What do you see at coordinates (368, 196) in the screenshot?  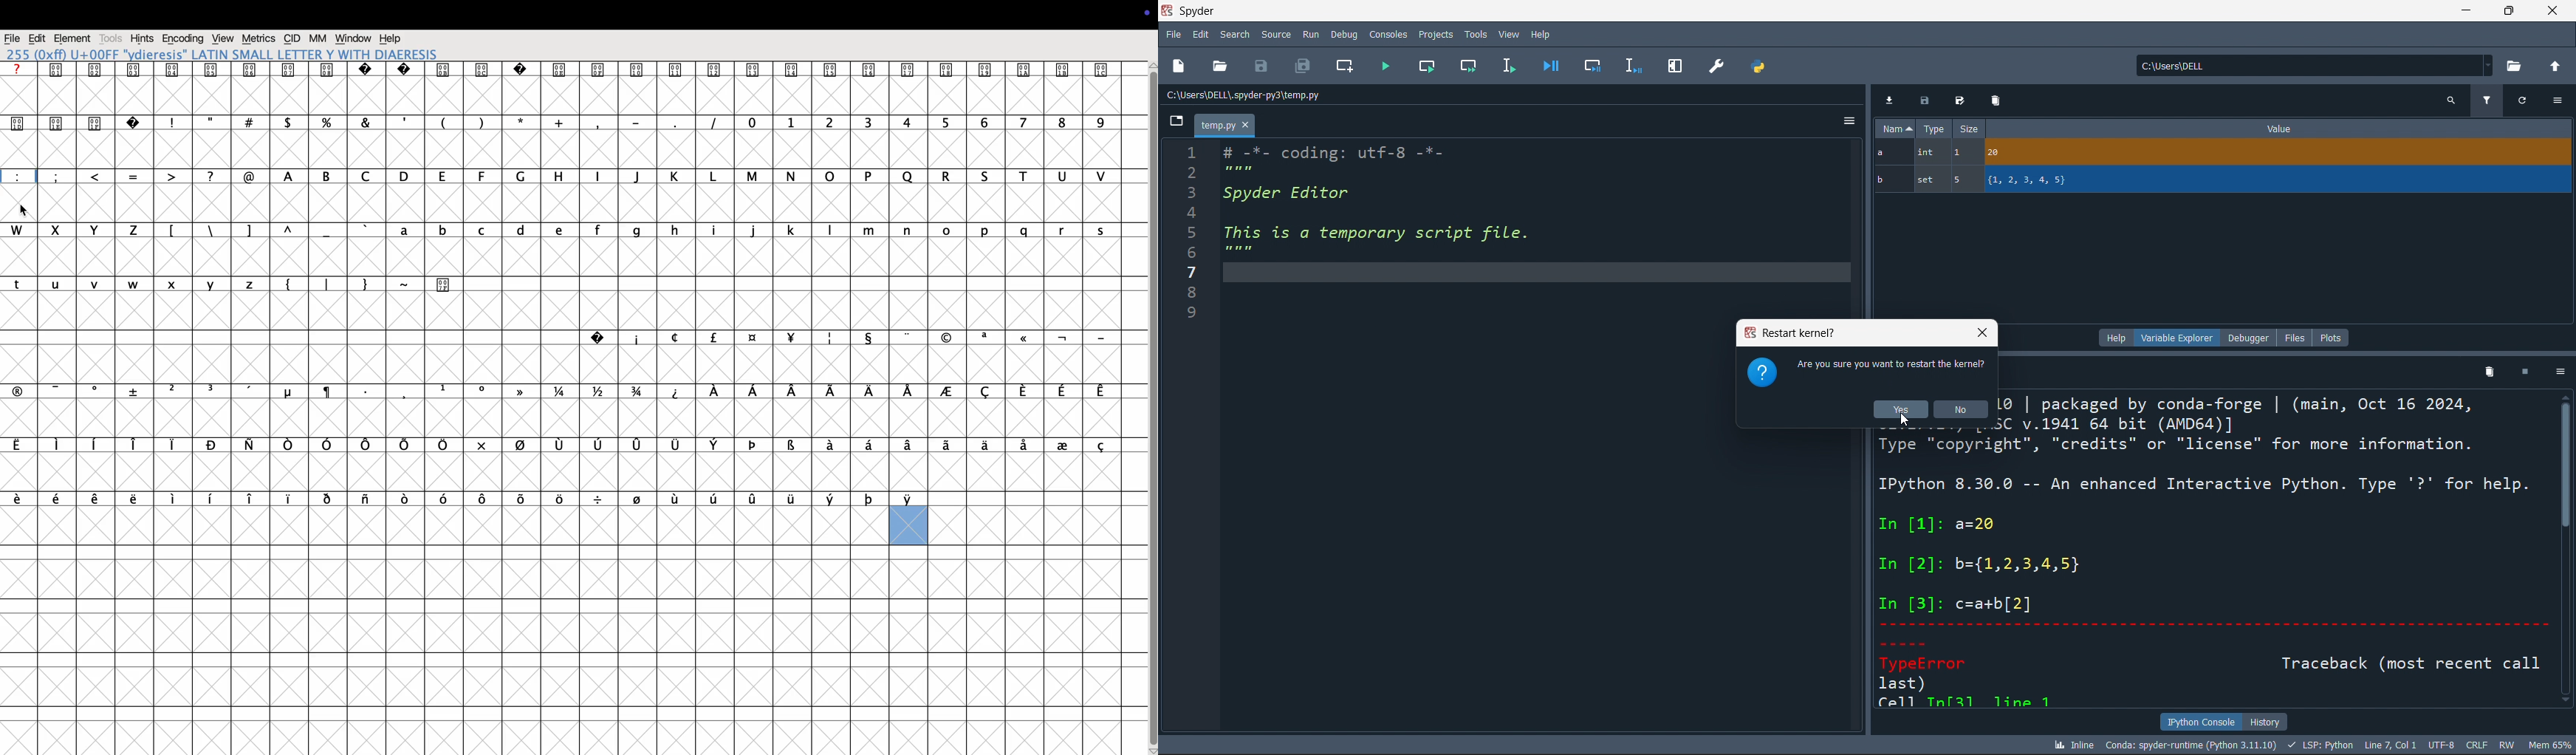 I see `C` at bounding box center [368, 196].